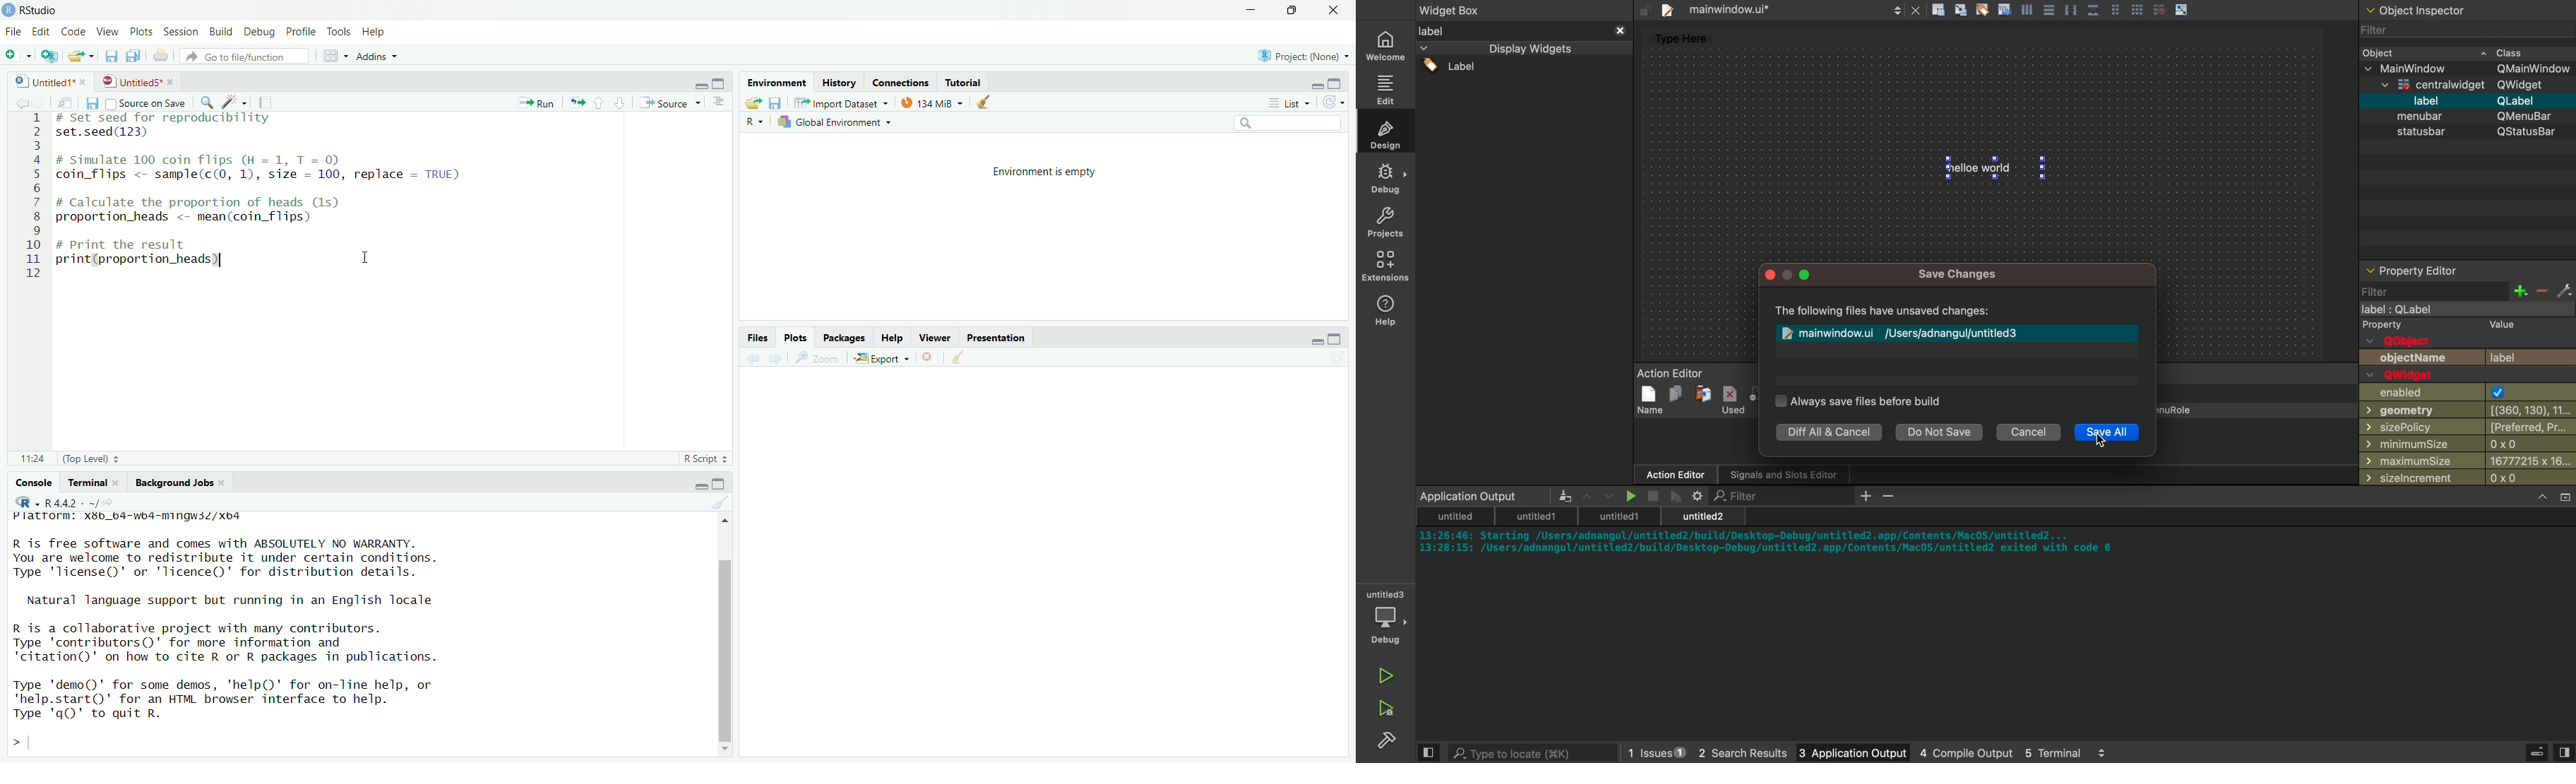 Image resolution: width=2576 pixels, height=784 pixels. I want to click on Type 'demo()' for some demos, 'help()' for on-Tine help, or
'help.start()' for an HTML browser interface to help.
Type 'qQ' to quit R., so click(250, 700).